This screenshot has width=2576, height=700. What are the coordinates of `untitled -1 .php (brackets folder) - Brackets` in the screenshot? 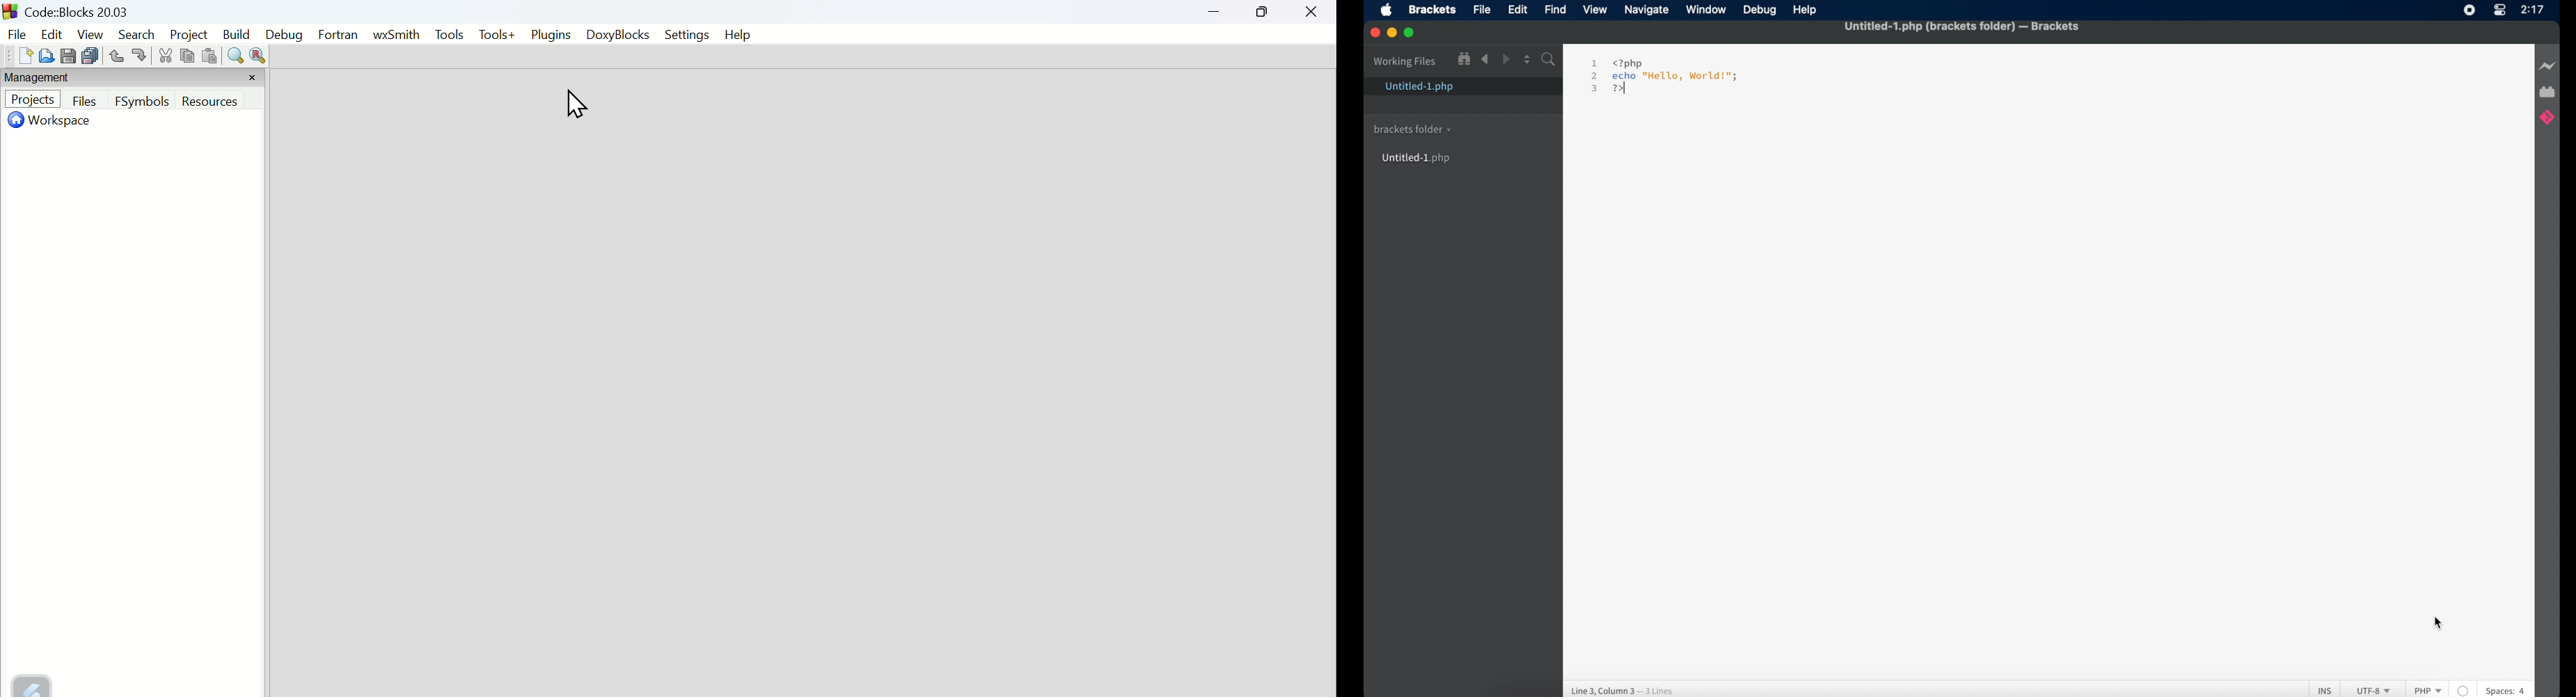 It's located at (1963, 26).